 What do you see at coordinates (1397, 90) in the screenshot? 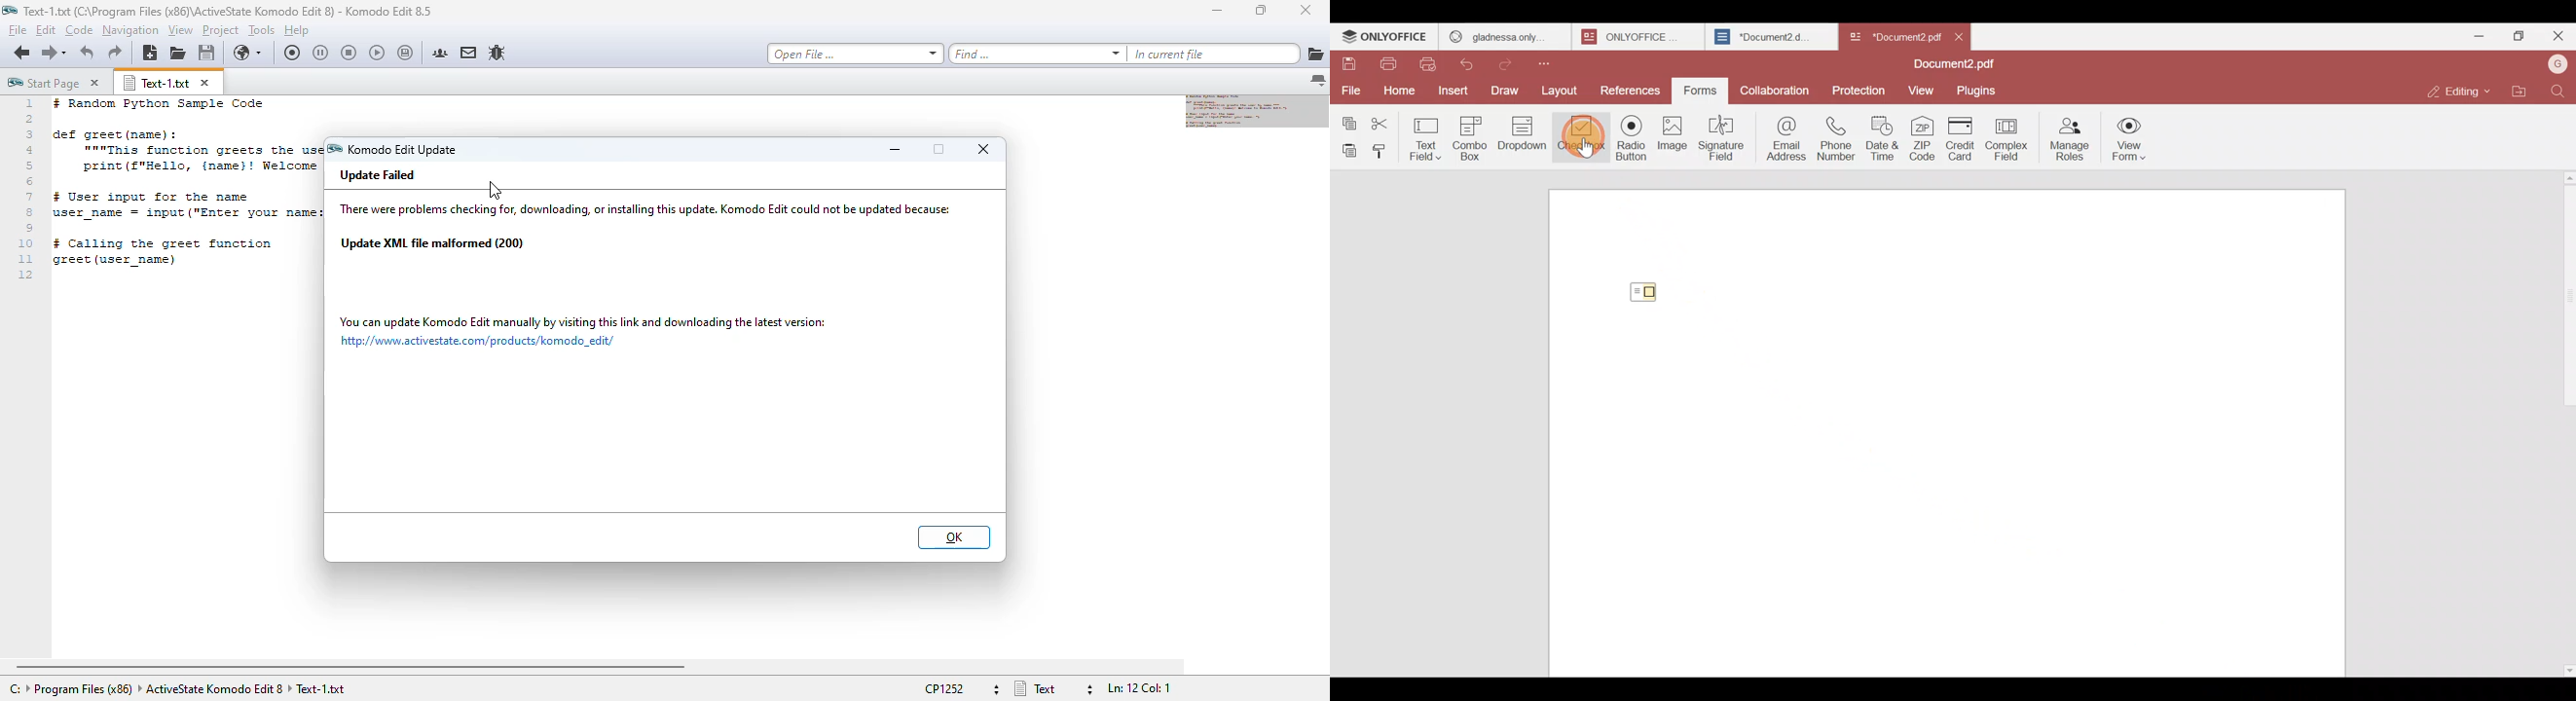
I see `Home` at bounding box center [1397, 90].